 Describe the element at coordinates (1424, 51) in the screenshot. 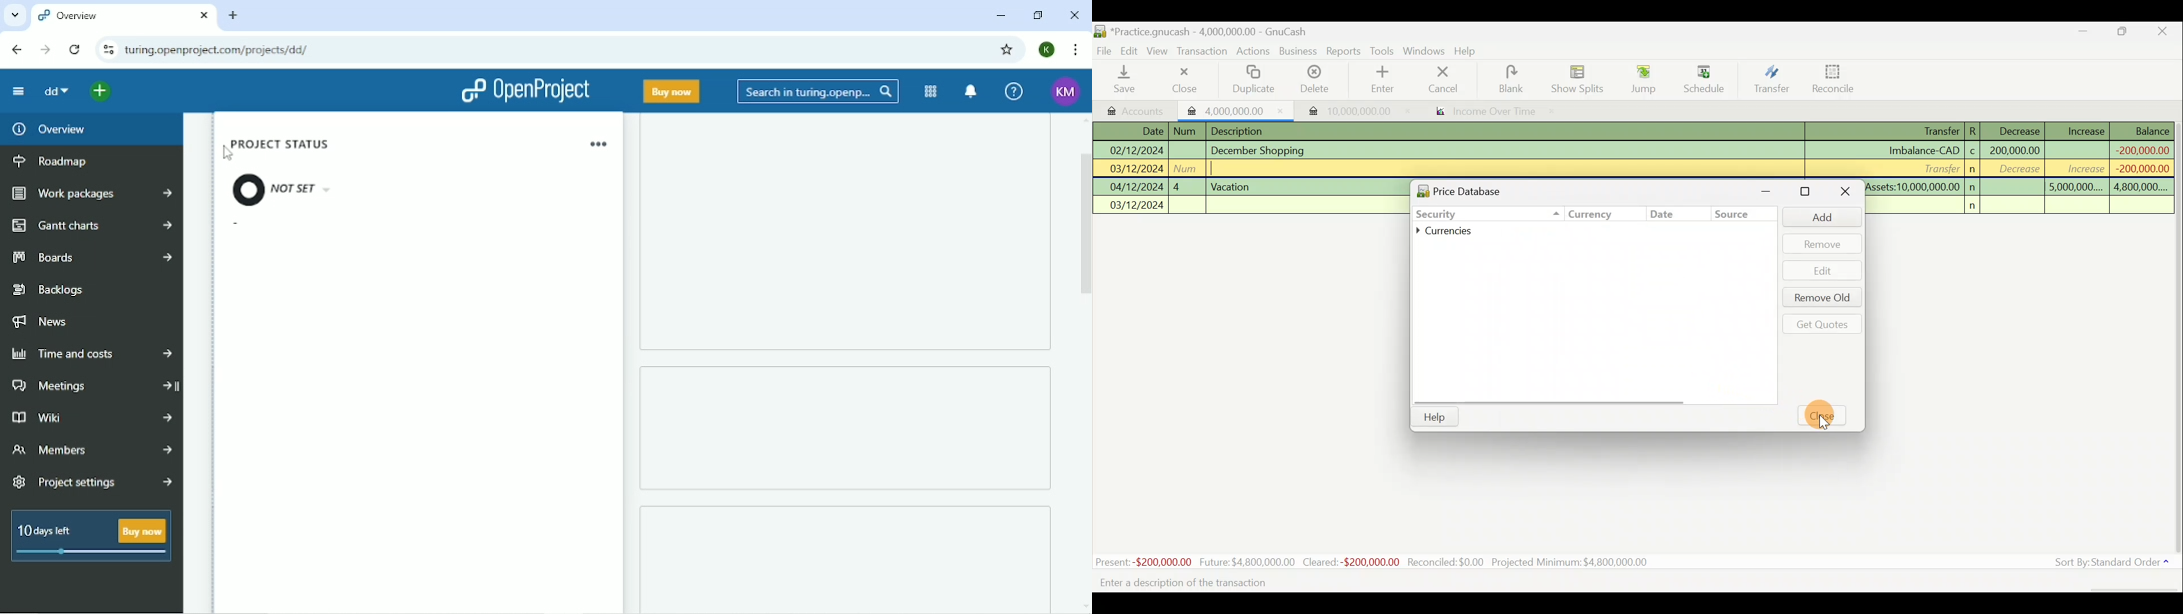

I see `Windows` at that location.